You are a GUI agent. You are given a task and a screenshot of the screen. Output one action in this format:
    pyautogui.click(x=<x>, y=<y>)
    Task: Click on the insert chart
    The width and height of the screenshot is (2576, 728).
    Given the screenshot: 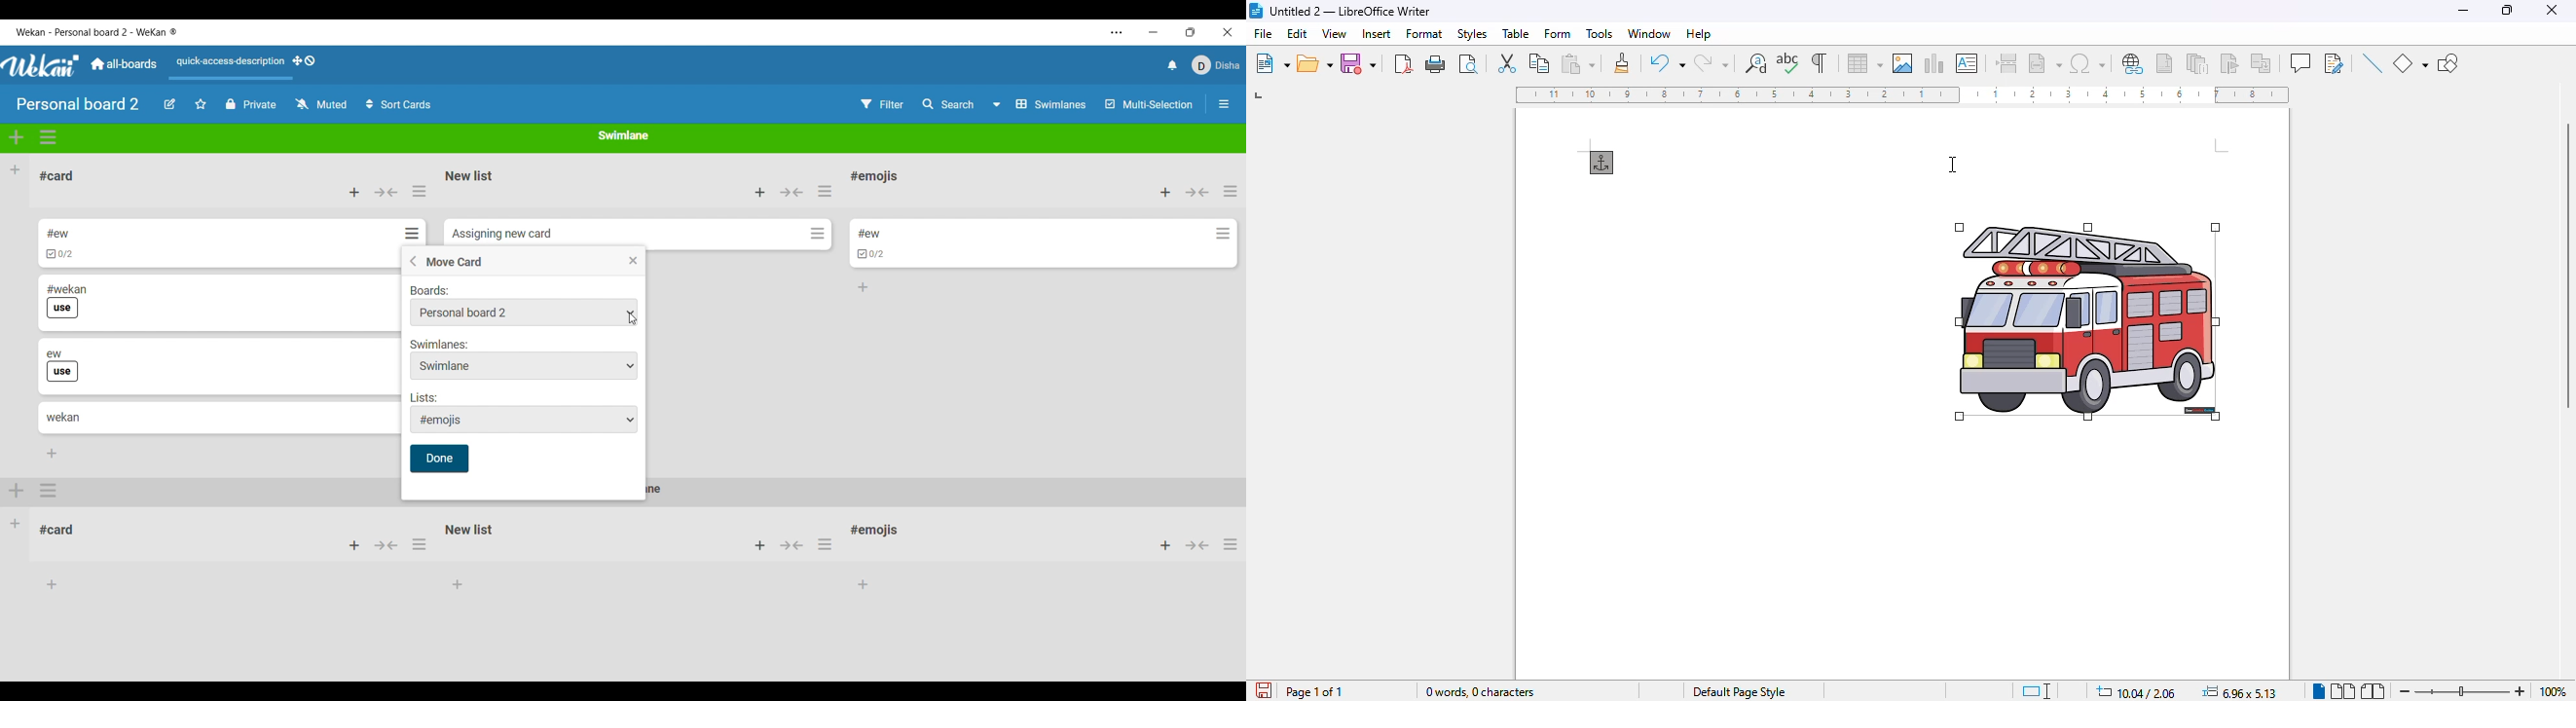 What is the action you would take?
    pyautogui.click(x=1932, y=63)
    